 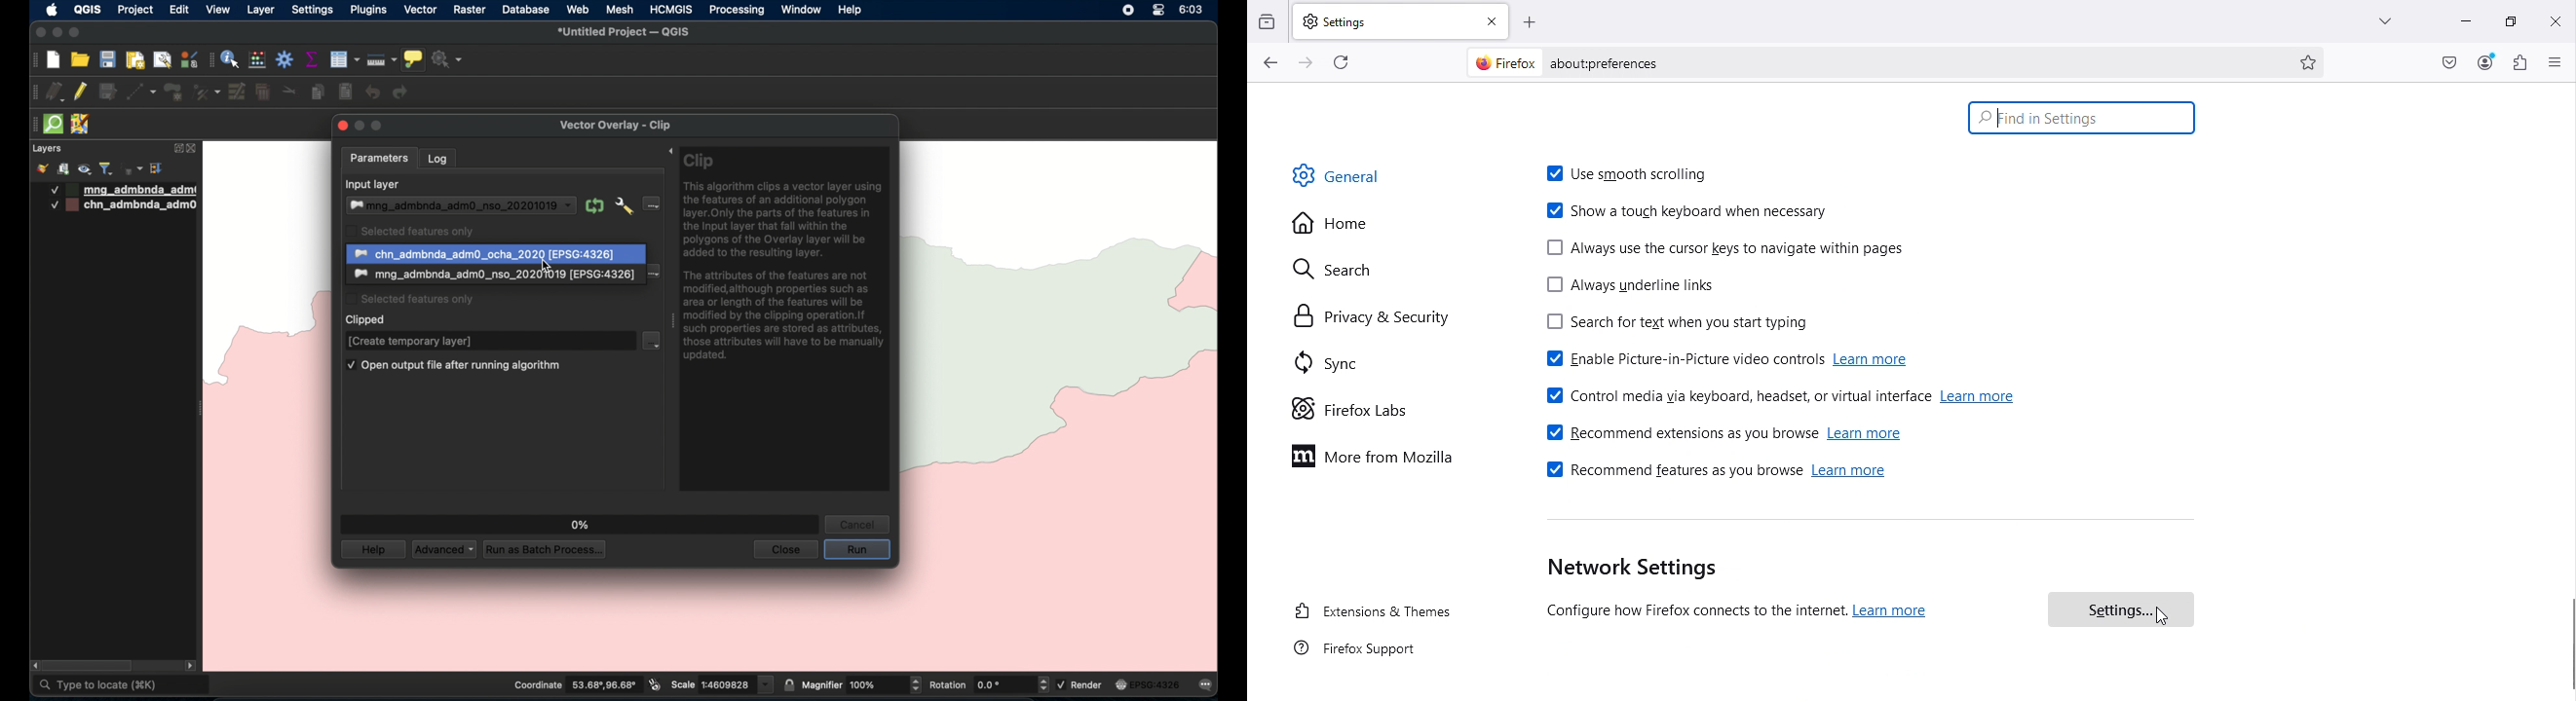 I want to click on run as batch process, so click(x=542, y=548).